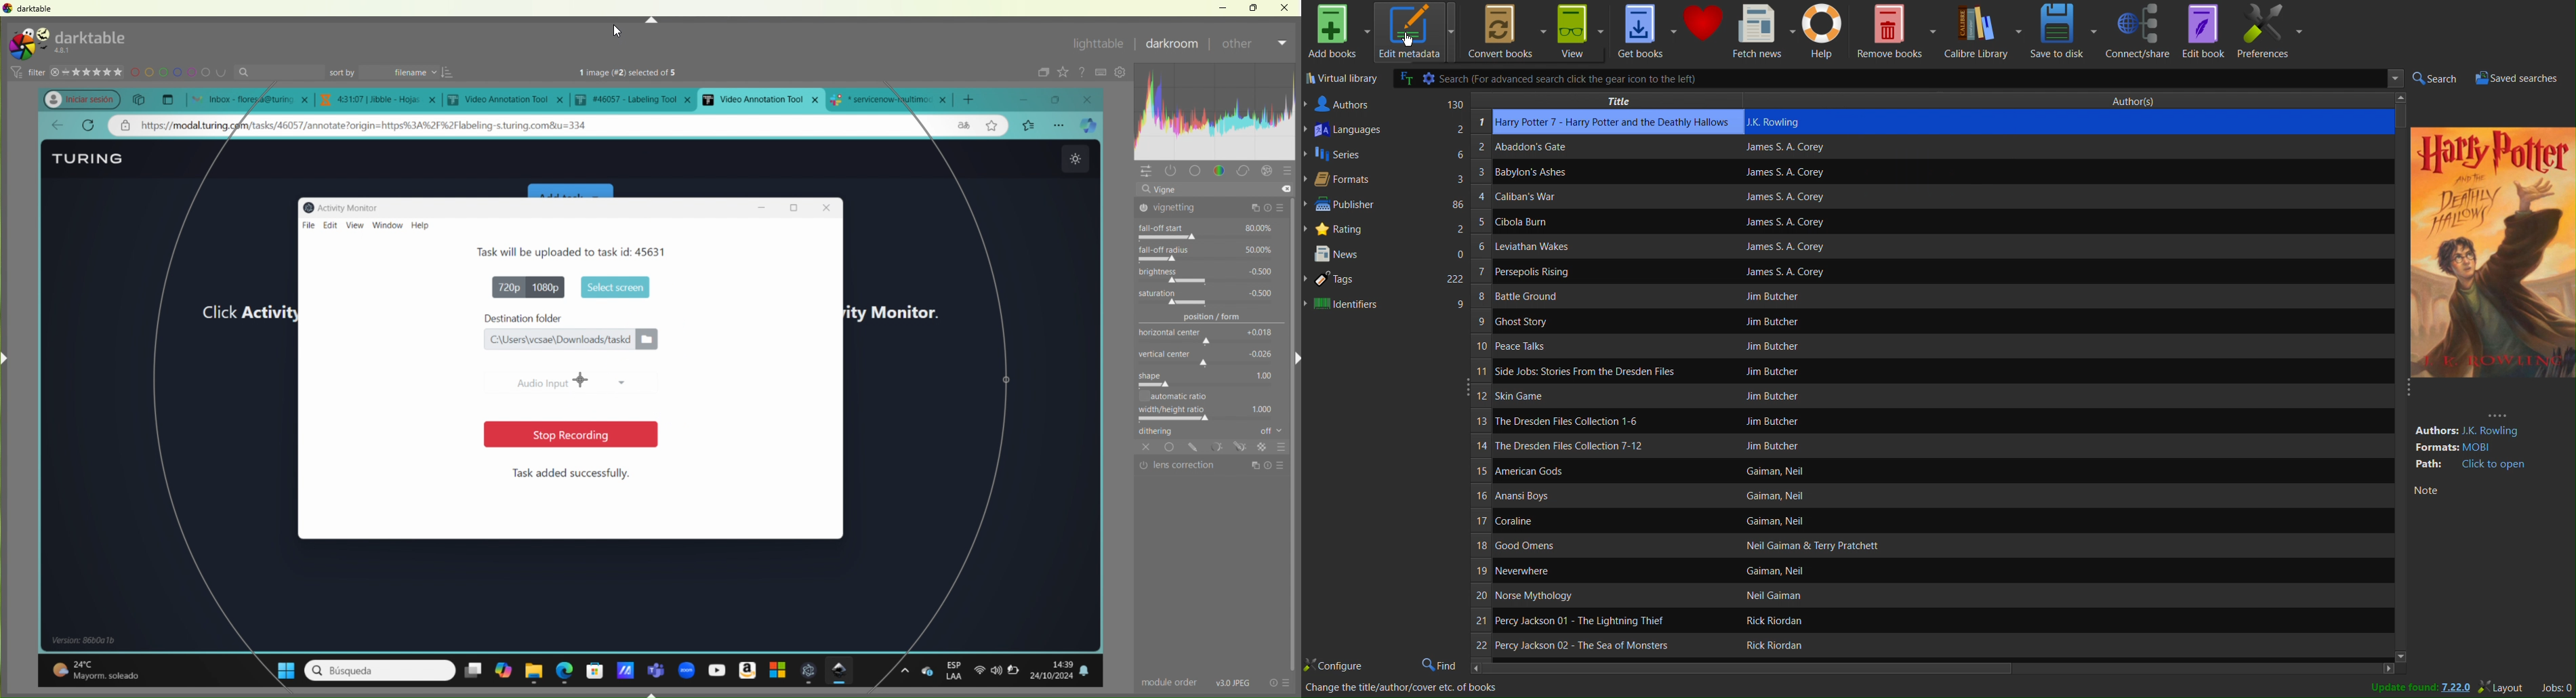  What do you see at coordinates (30, 9) in the screenshot?
I see `darktable` at bounding box center [30, 9].